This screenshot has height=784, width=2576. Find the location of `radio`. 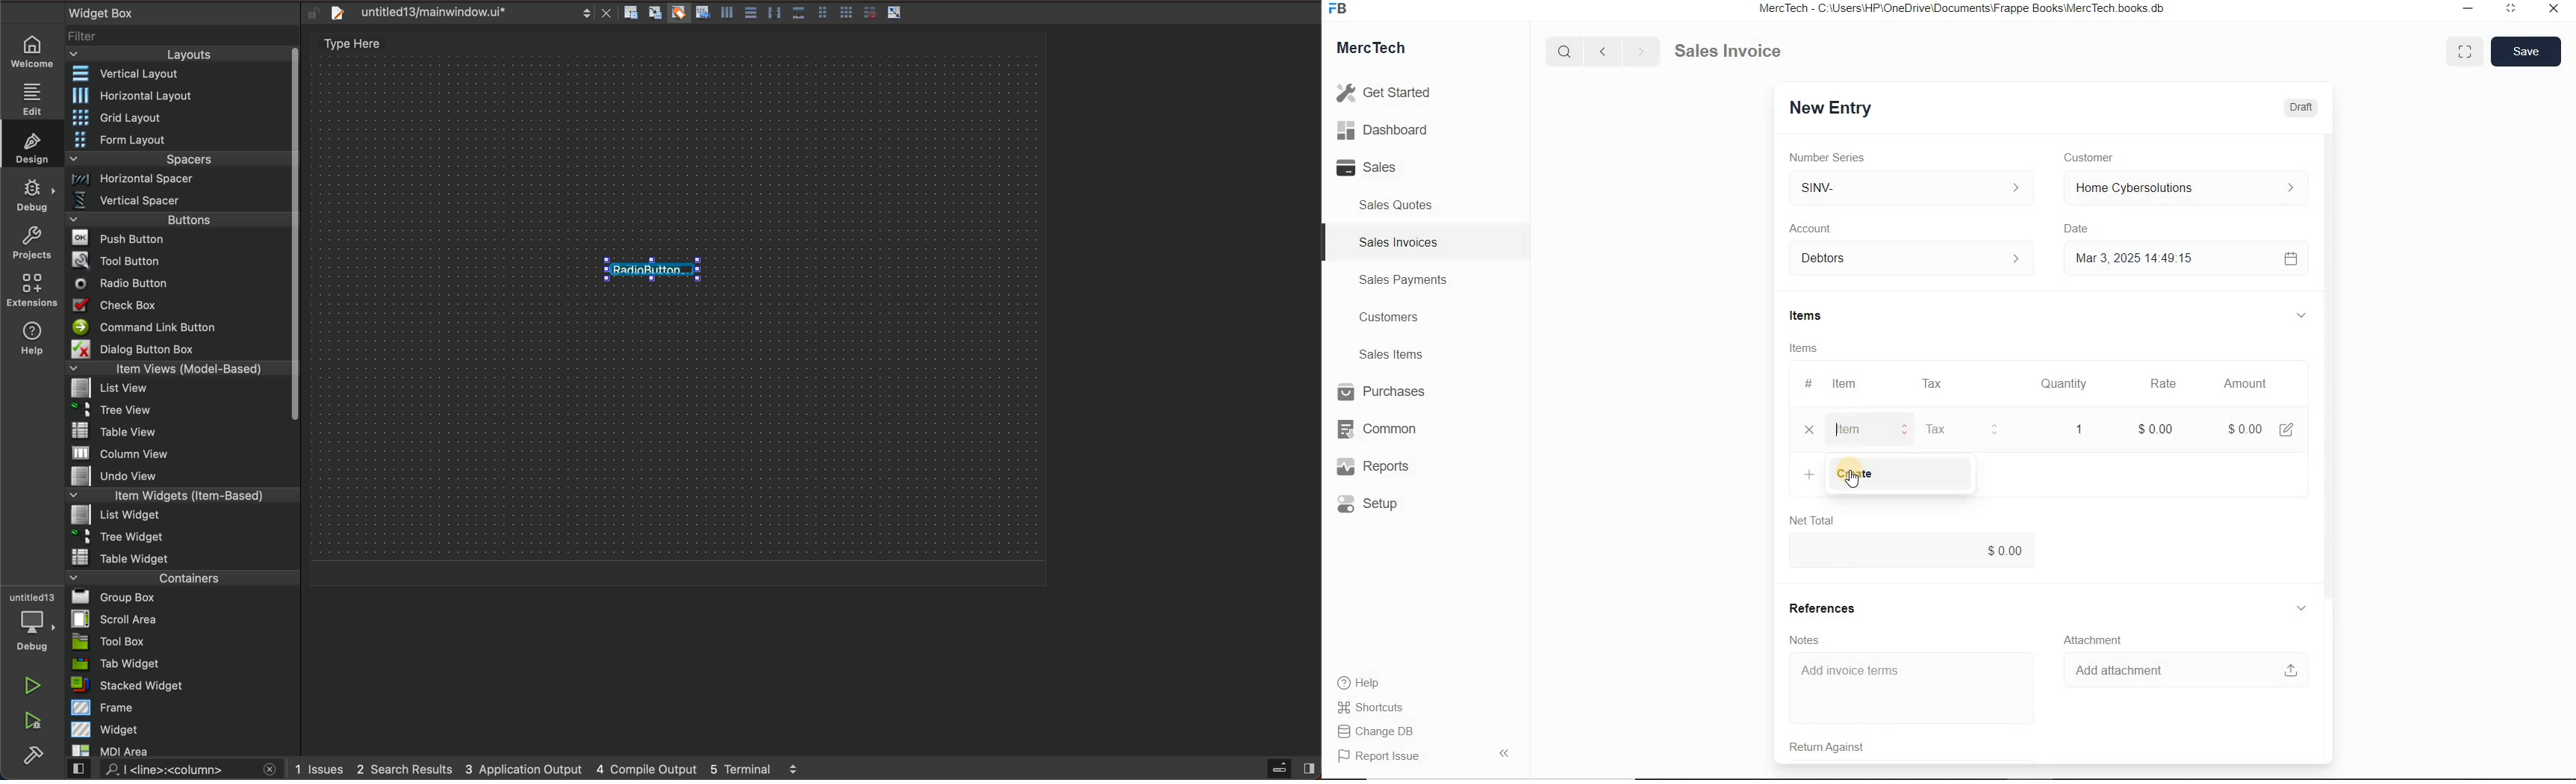

radio is located at coordinates (178, 283).